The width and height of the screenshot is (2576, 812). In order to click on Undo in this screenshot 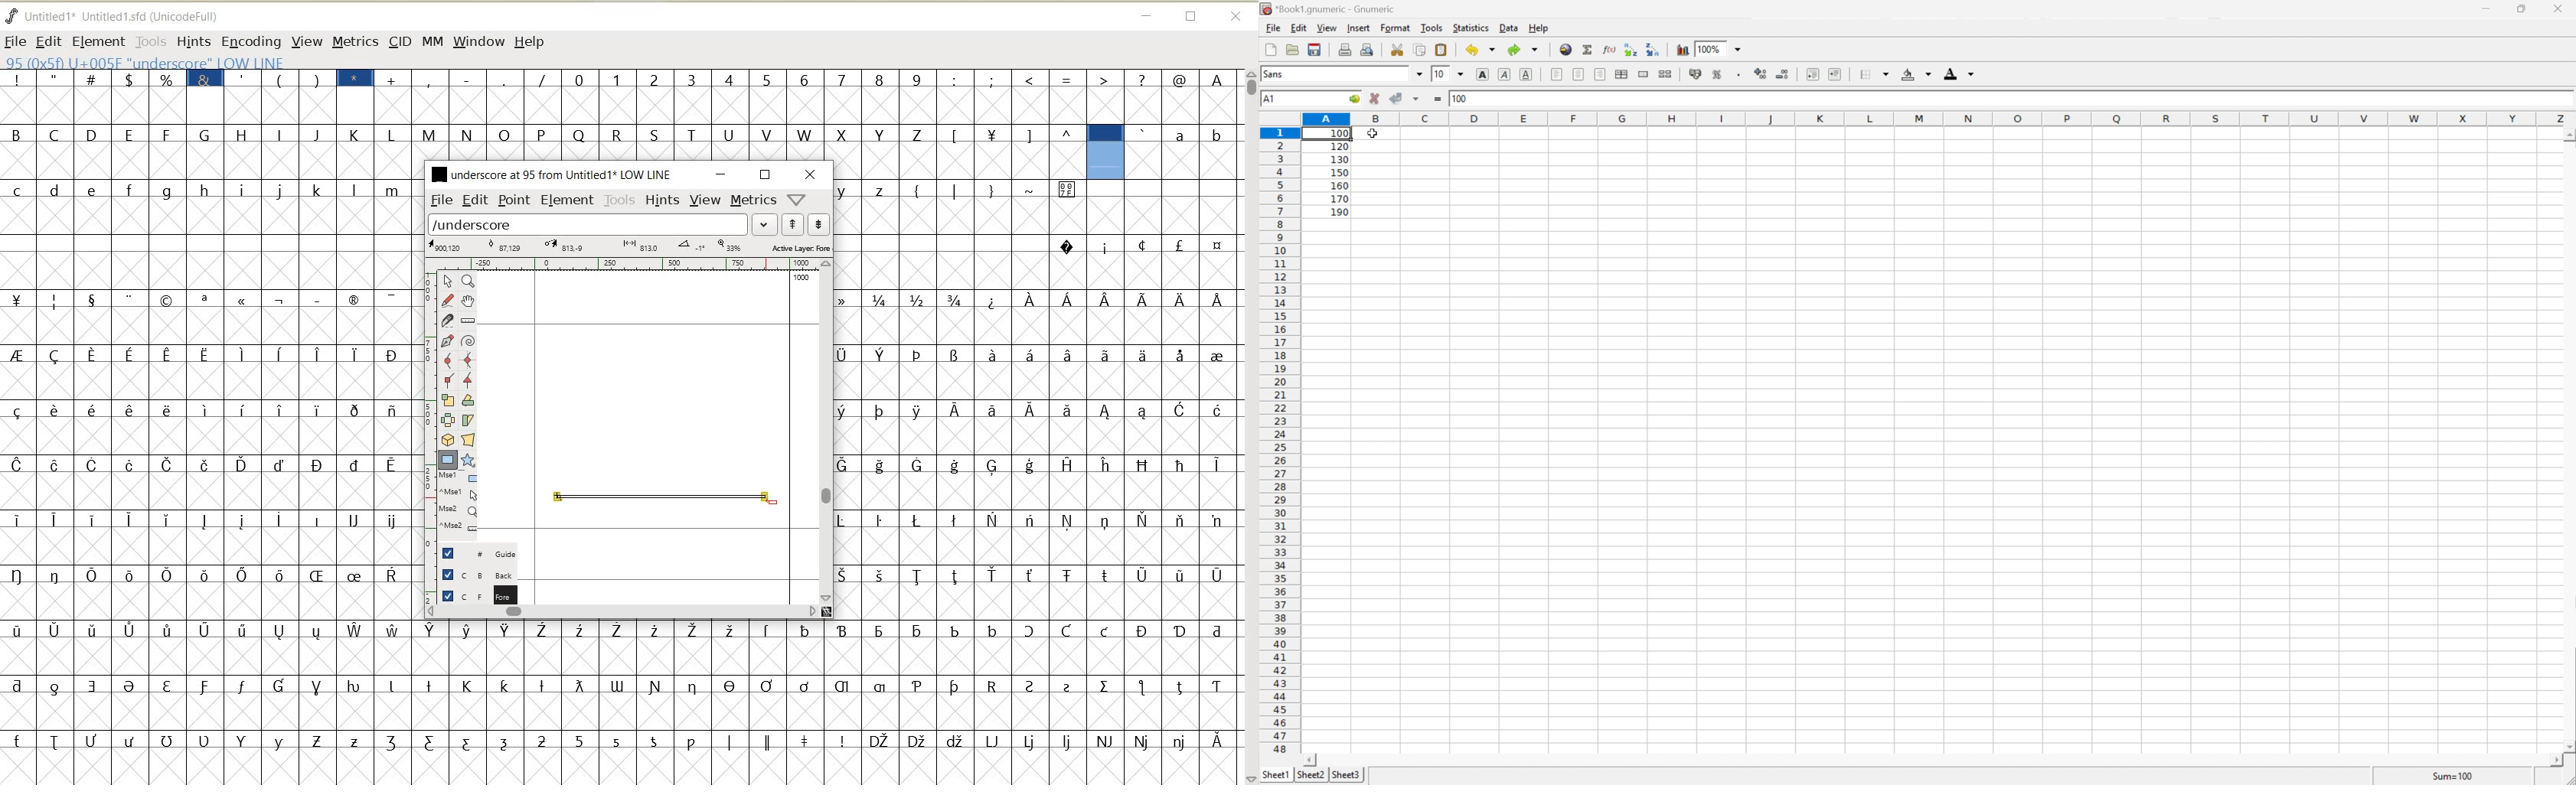, I will do `click(1478, 50)`.